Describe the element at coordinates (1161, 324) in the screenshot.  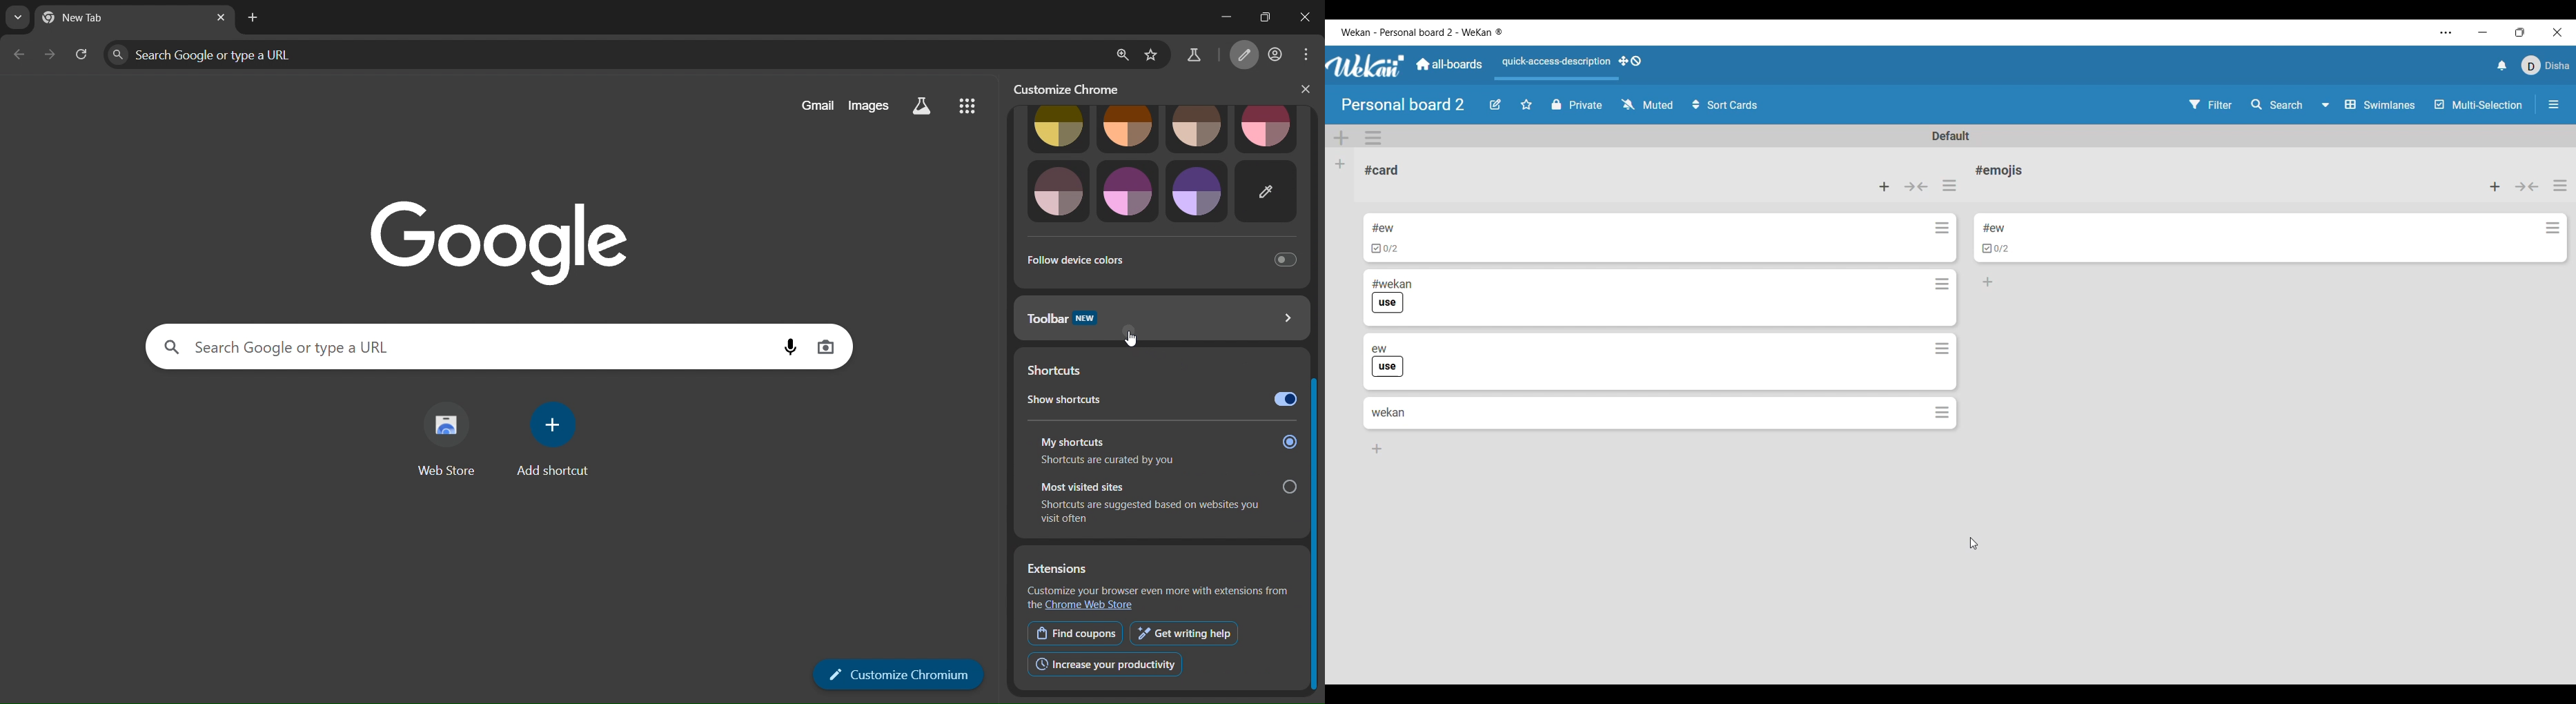
I see `toolbar` at that location.